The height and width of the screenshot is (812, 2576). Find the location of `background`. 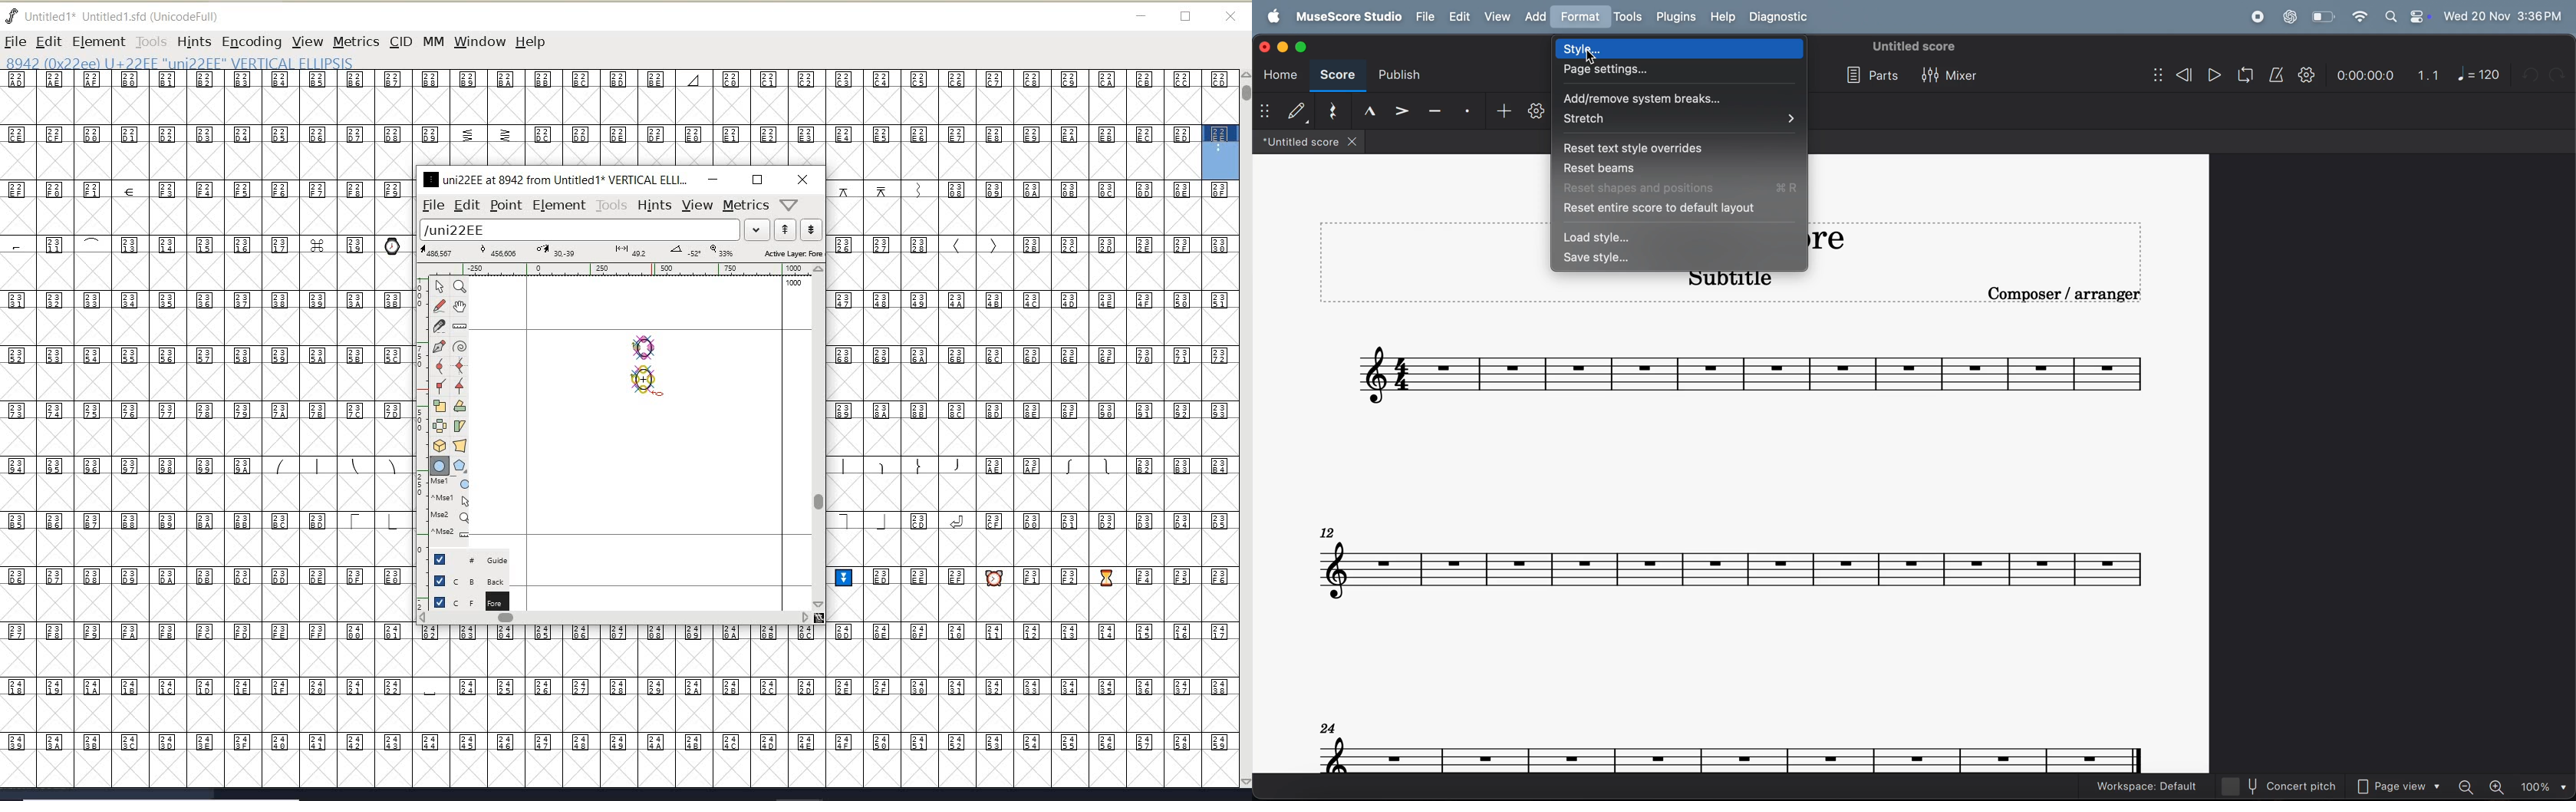

background is located at coordinates (472, 580).